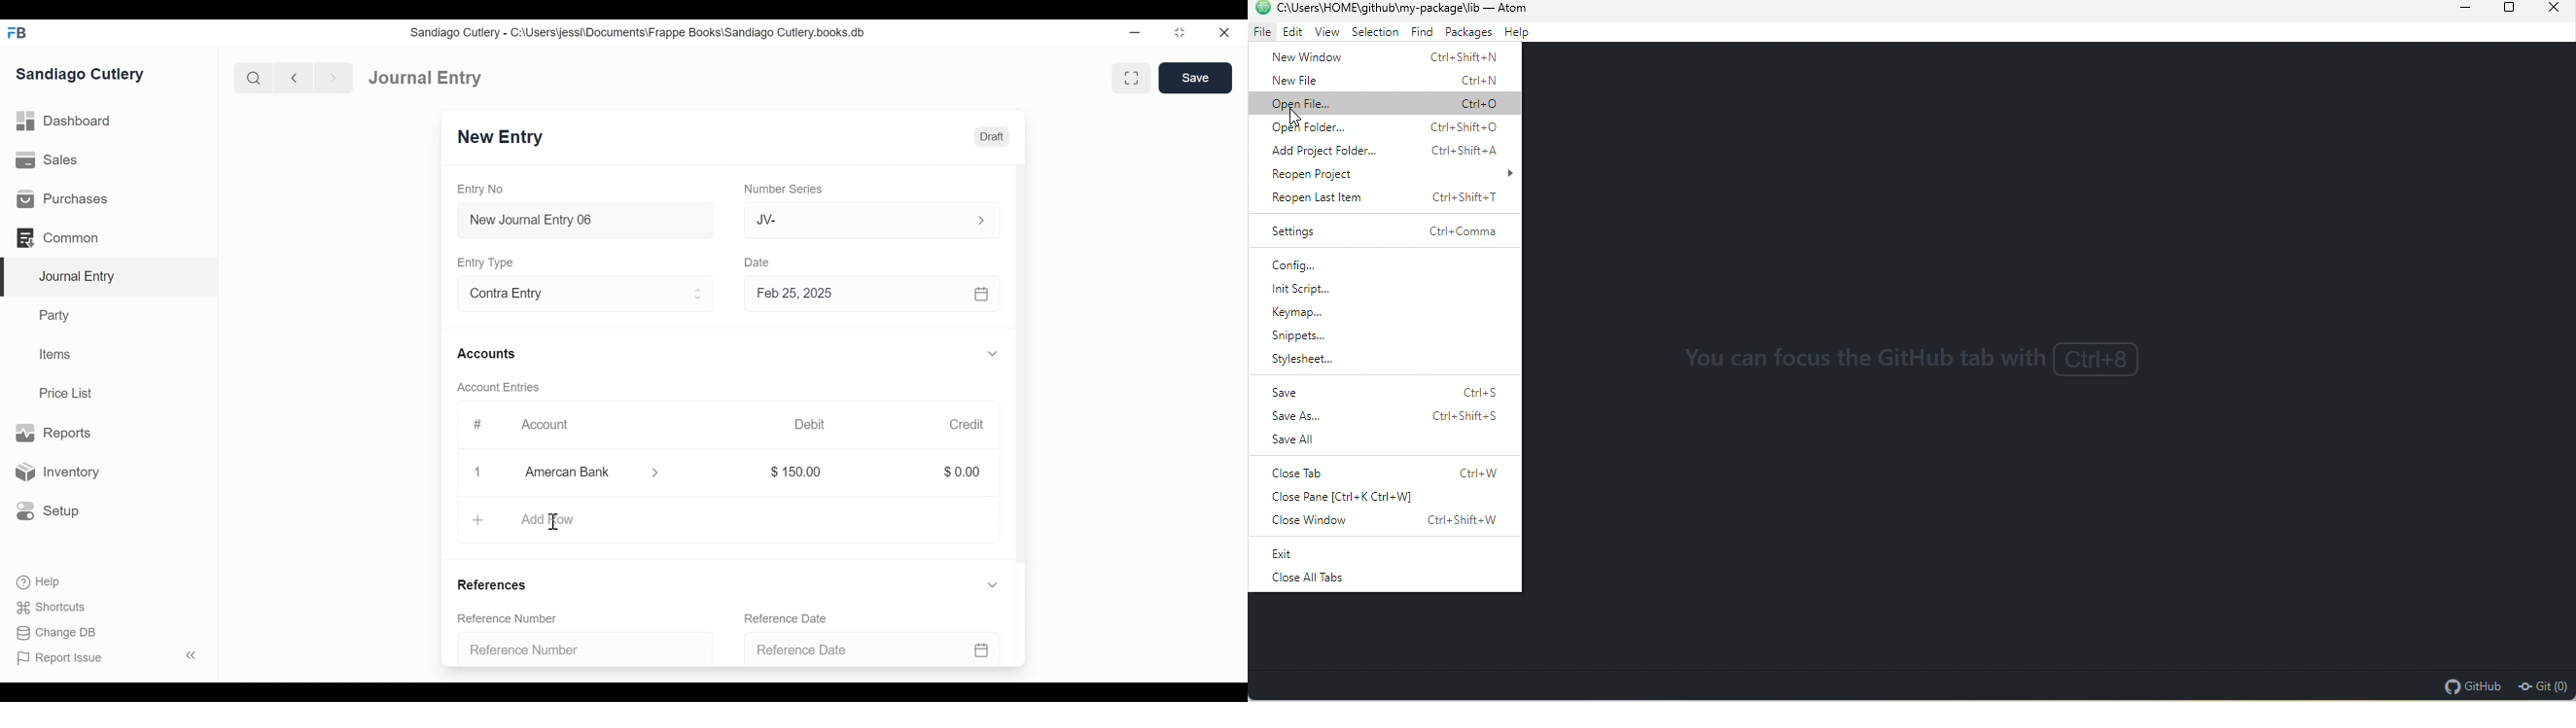 This screenshot has width=2576, height=728. What do you see at coordinates (502, 387) in the screenshot?
I see `Account Entries` at bounding box center [502, 387].